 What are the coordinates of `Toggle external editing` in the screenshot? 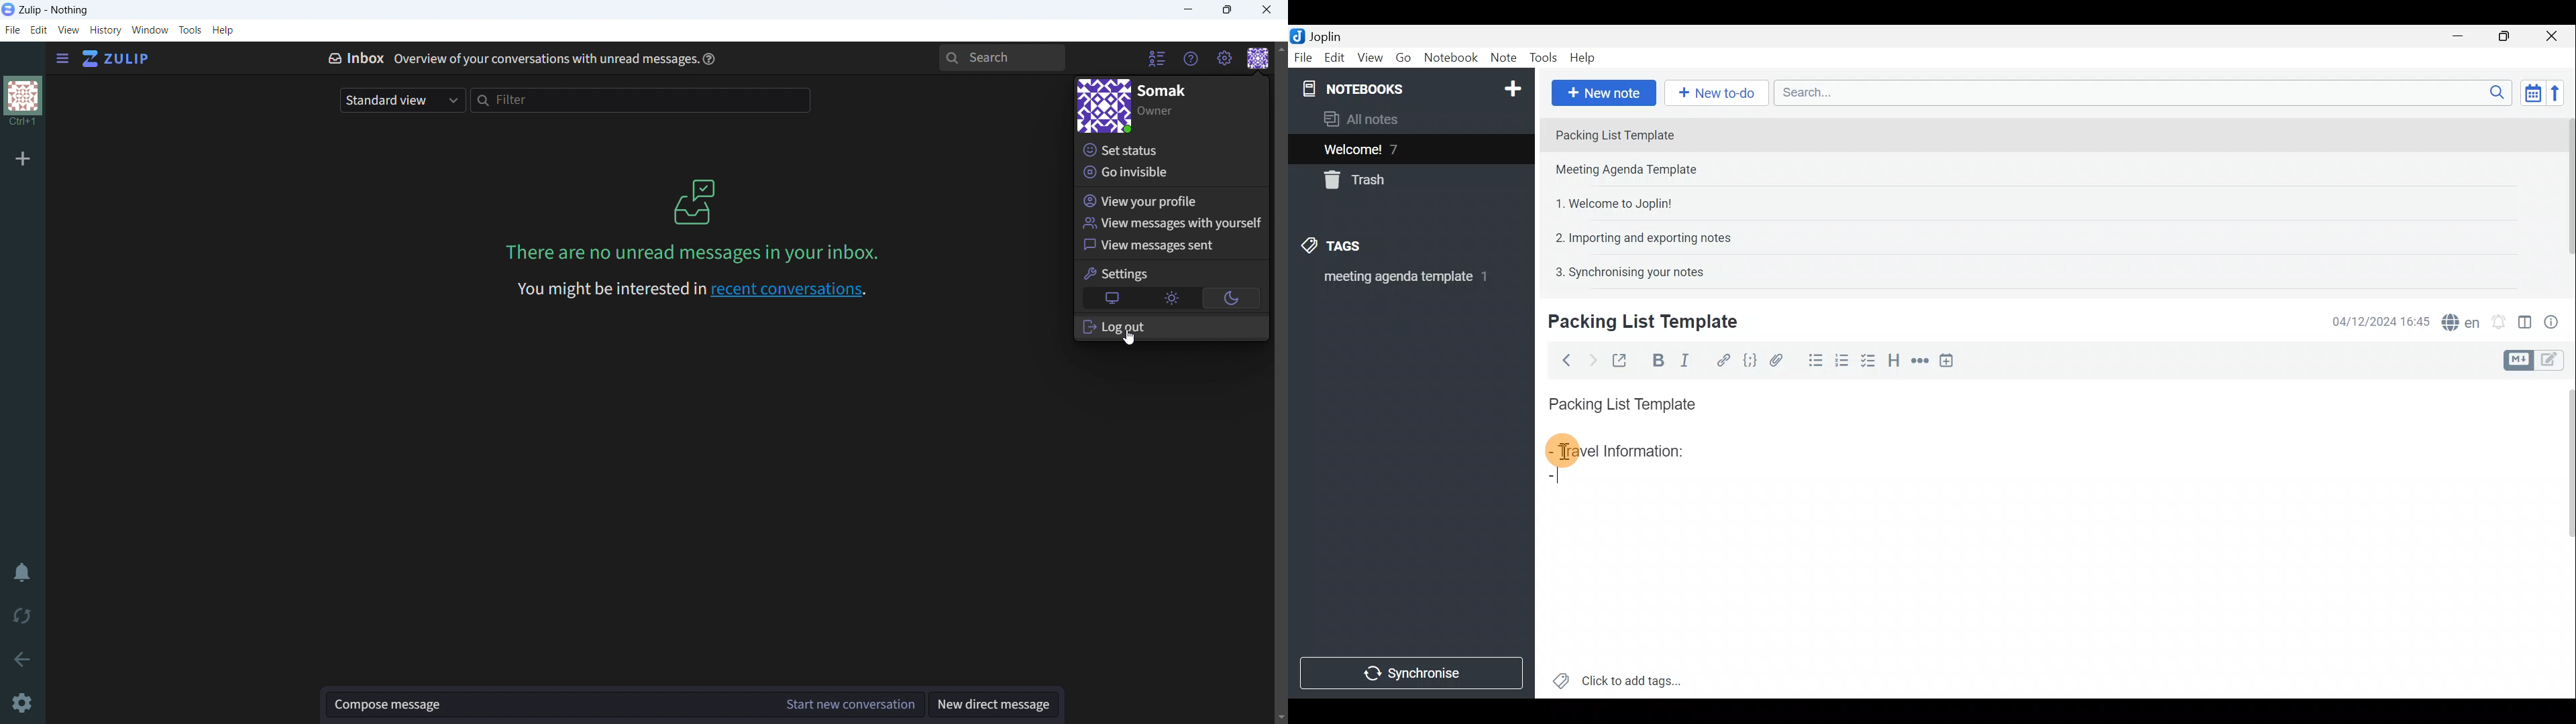 It's located at (1621, 359).